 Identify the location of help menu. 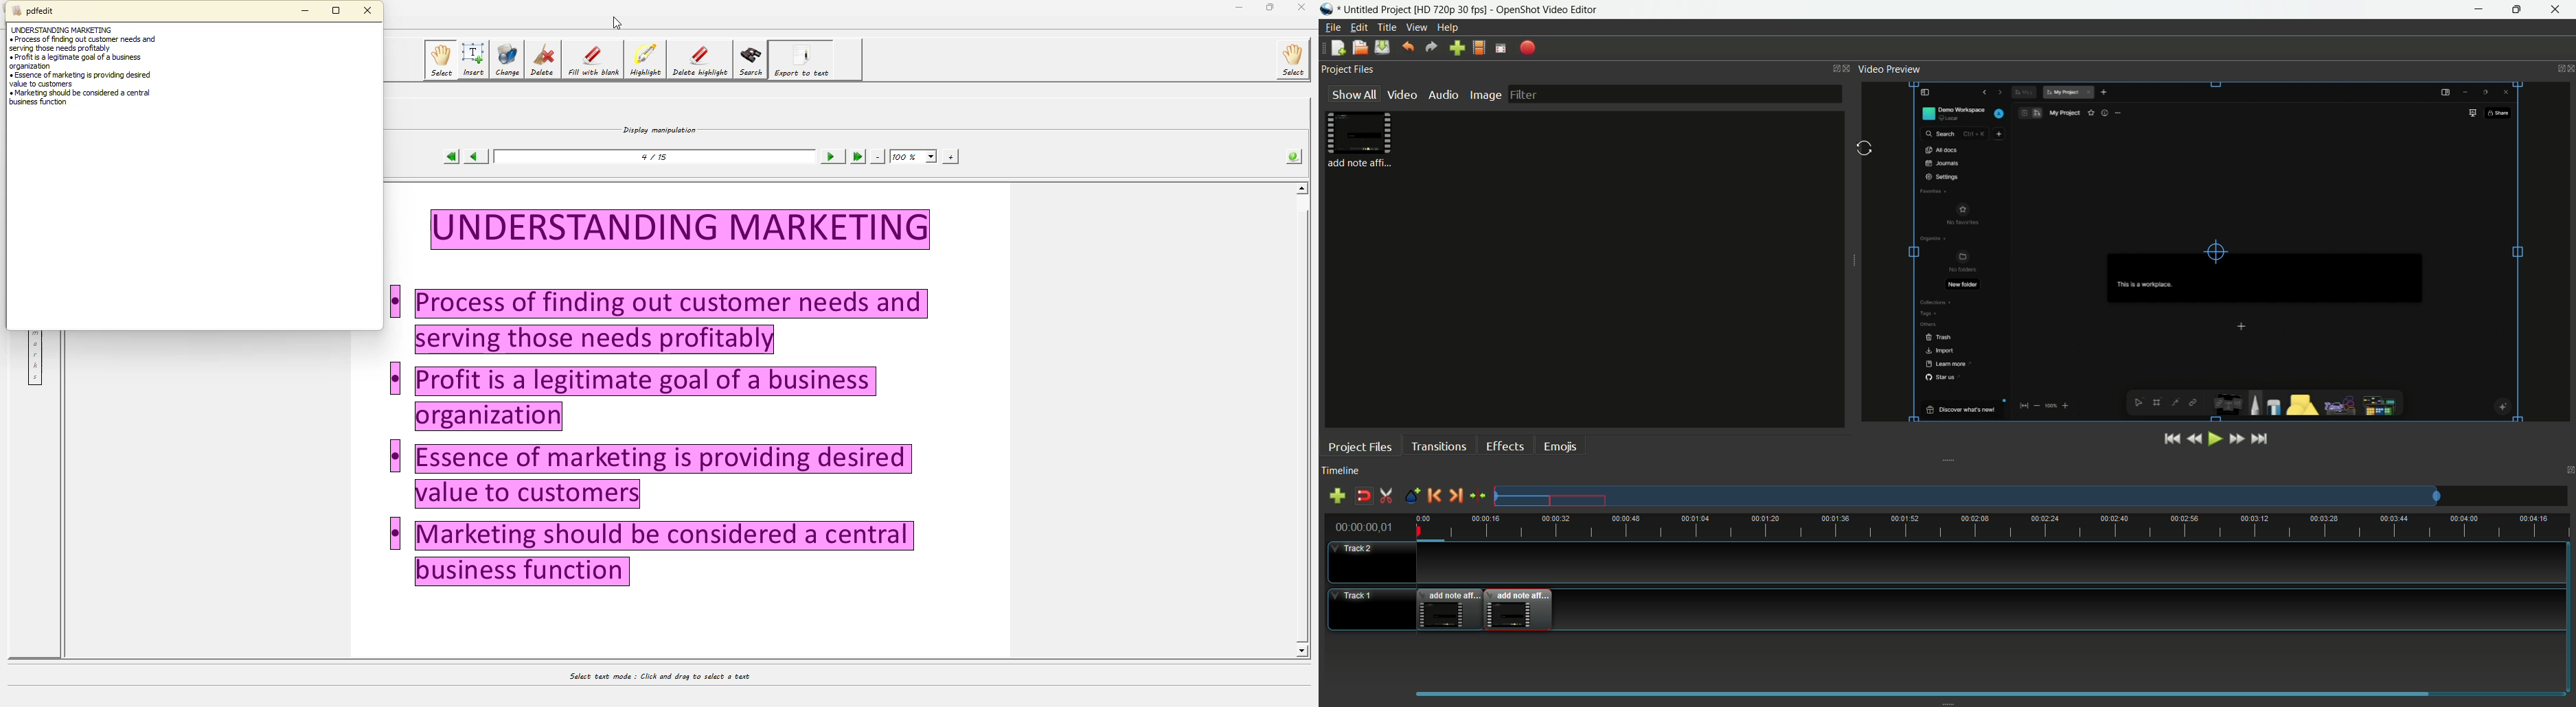
(1448, 28).